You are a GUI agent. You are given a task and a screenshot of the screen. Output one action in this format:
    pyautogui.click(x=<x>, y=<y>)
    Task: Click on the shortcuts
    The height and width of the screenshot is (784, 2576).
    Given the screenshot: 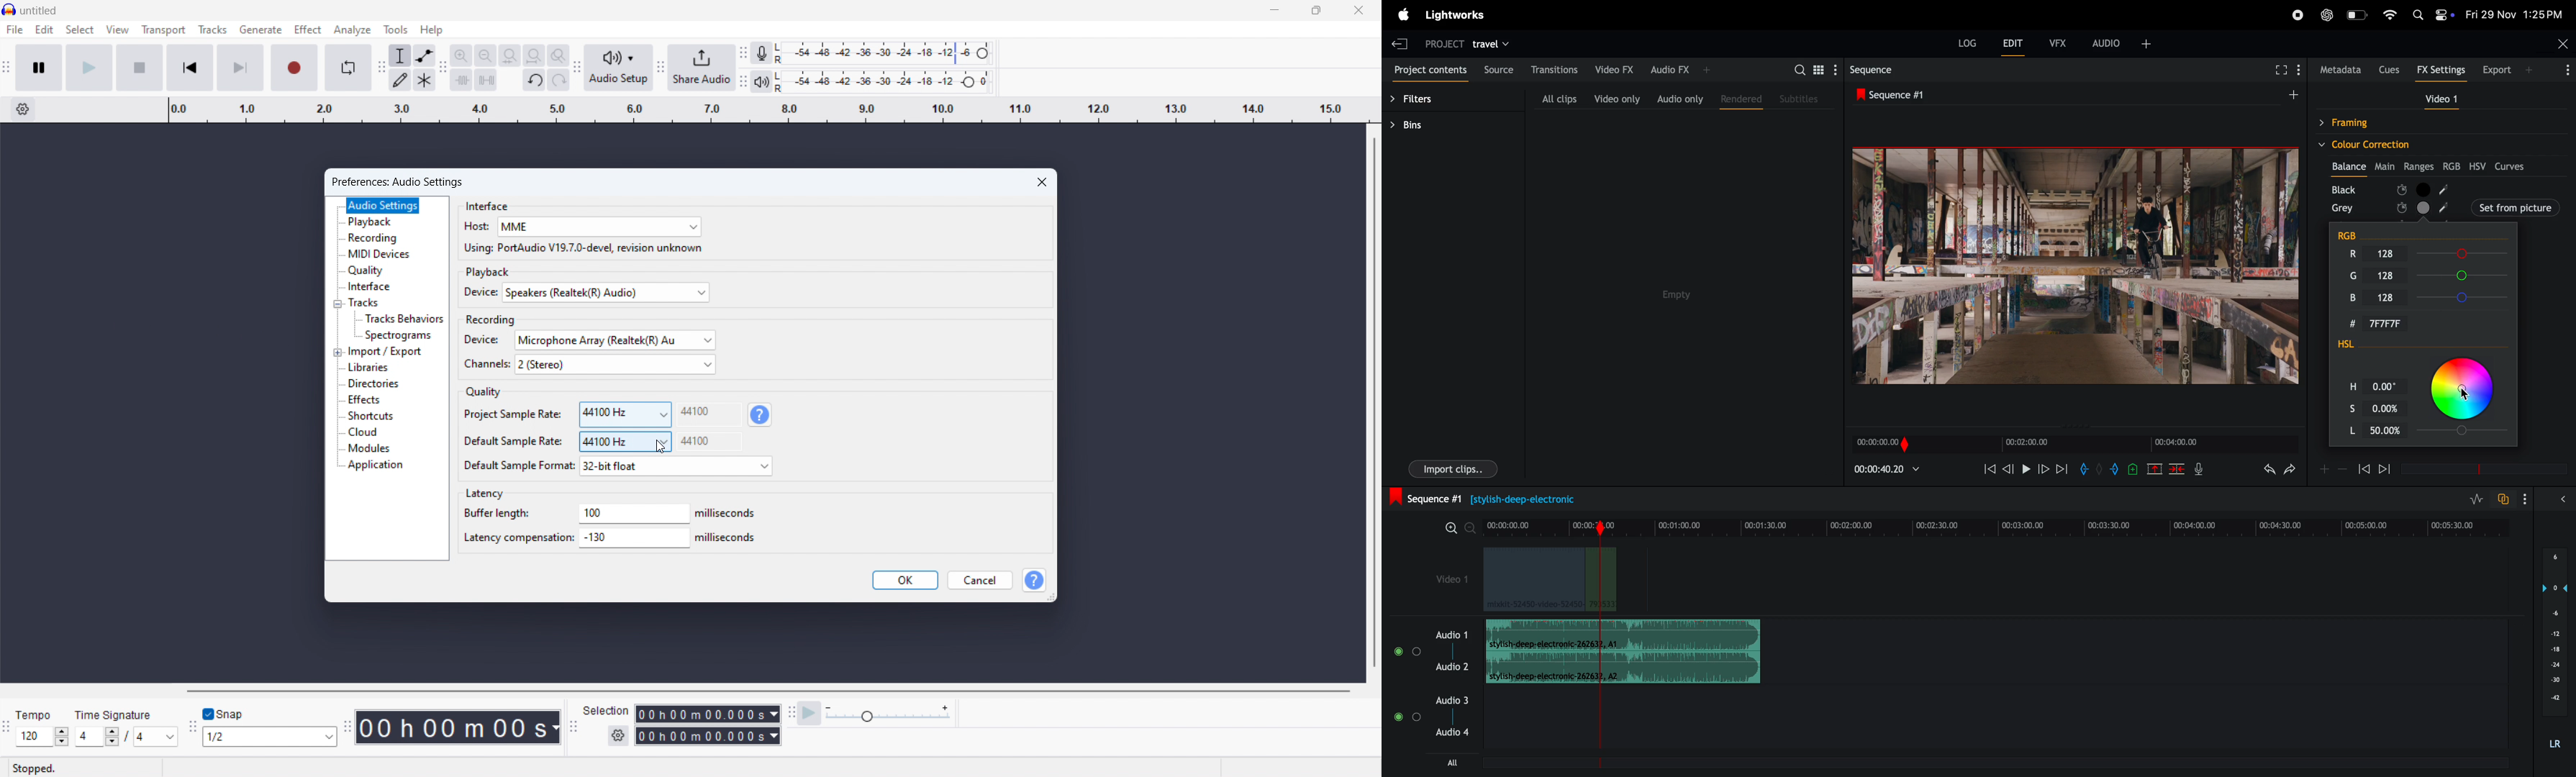 What is the action you would take?
    pyautogui.click(x=370, y=416)
    